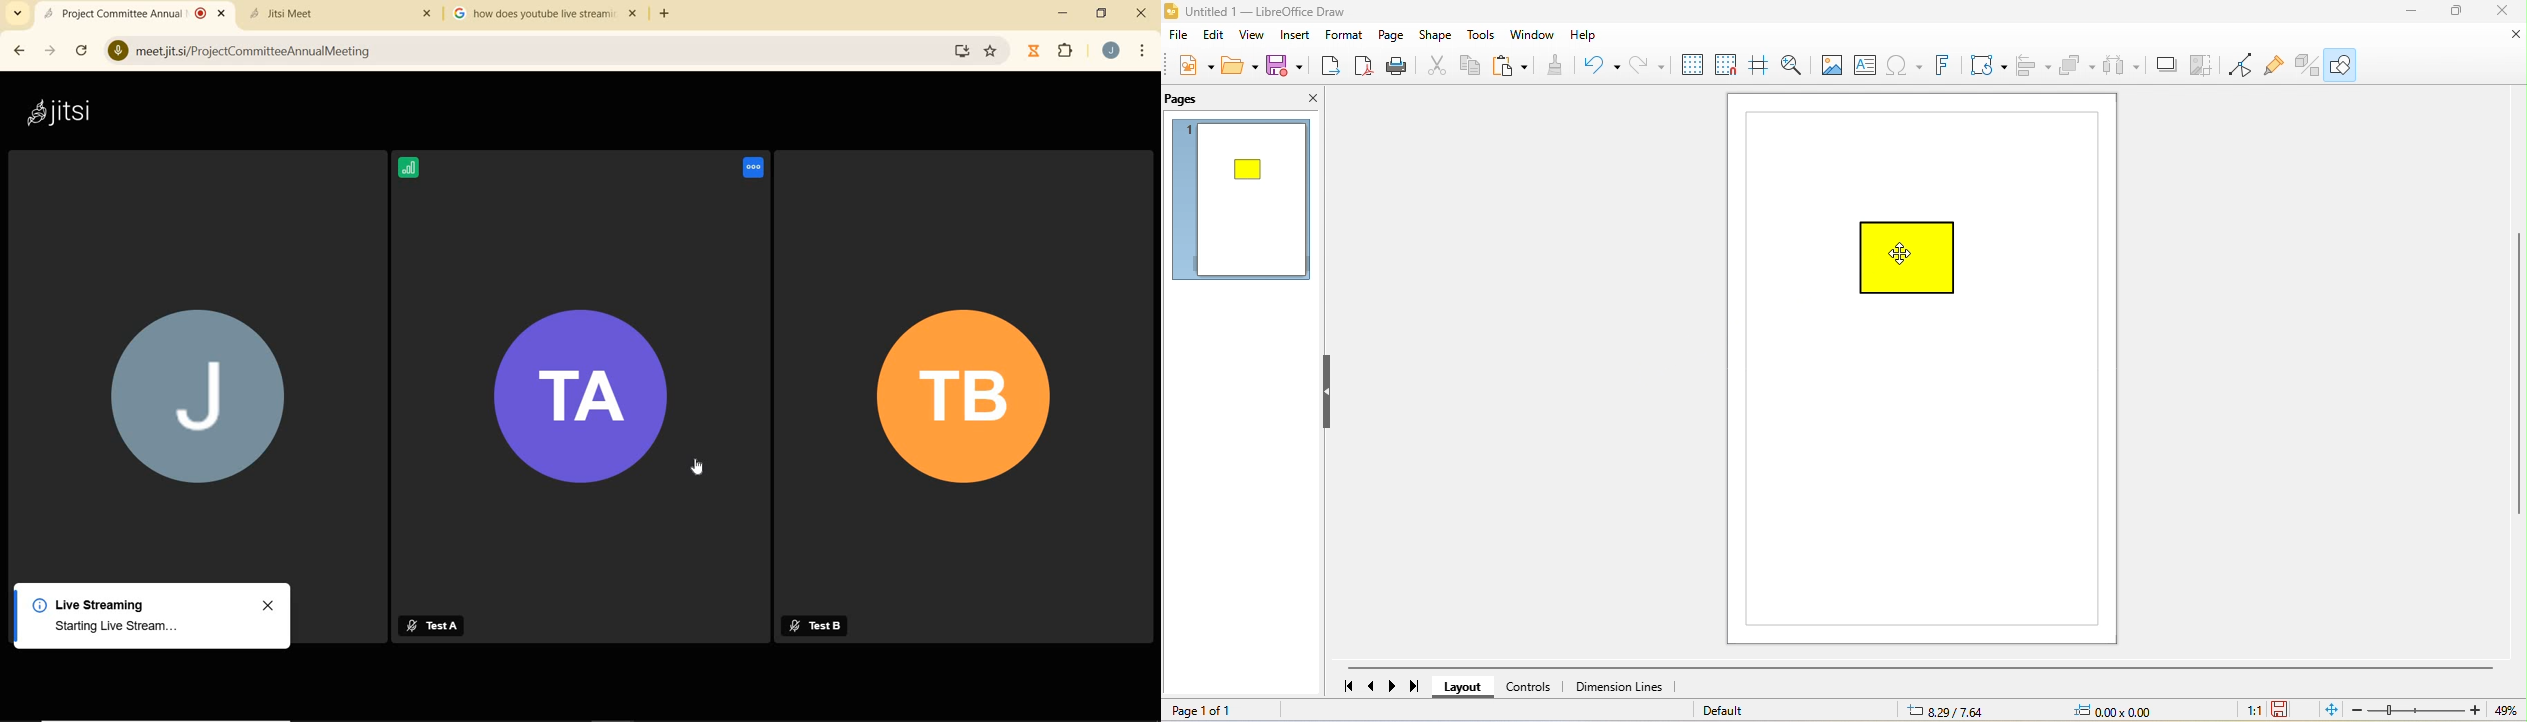  Describe the element at coordinates (1792, 63) in the screenshot. I see `zoom and pan` at that location.